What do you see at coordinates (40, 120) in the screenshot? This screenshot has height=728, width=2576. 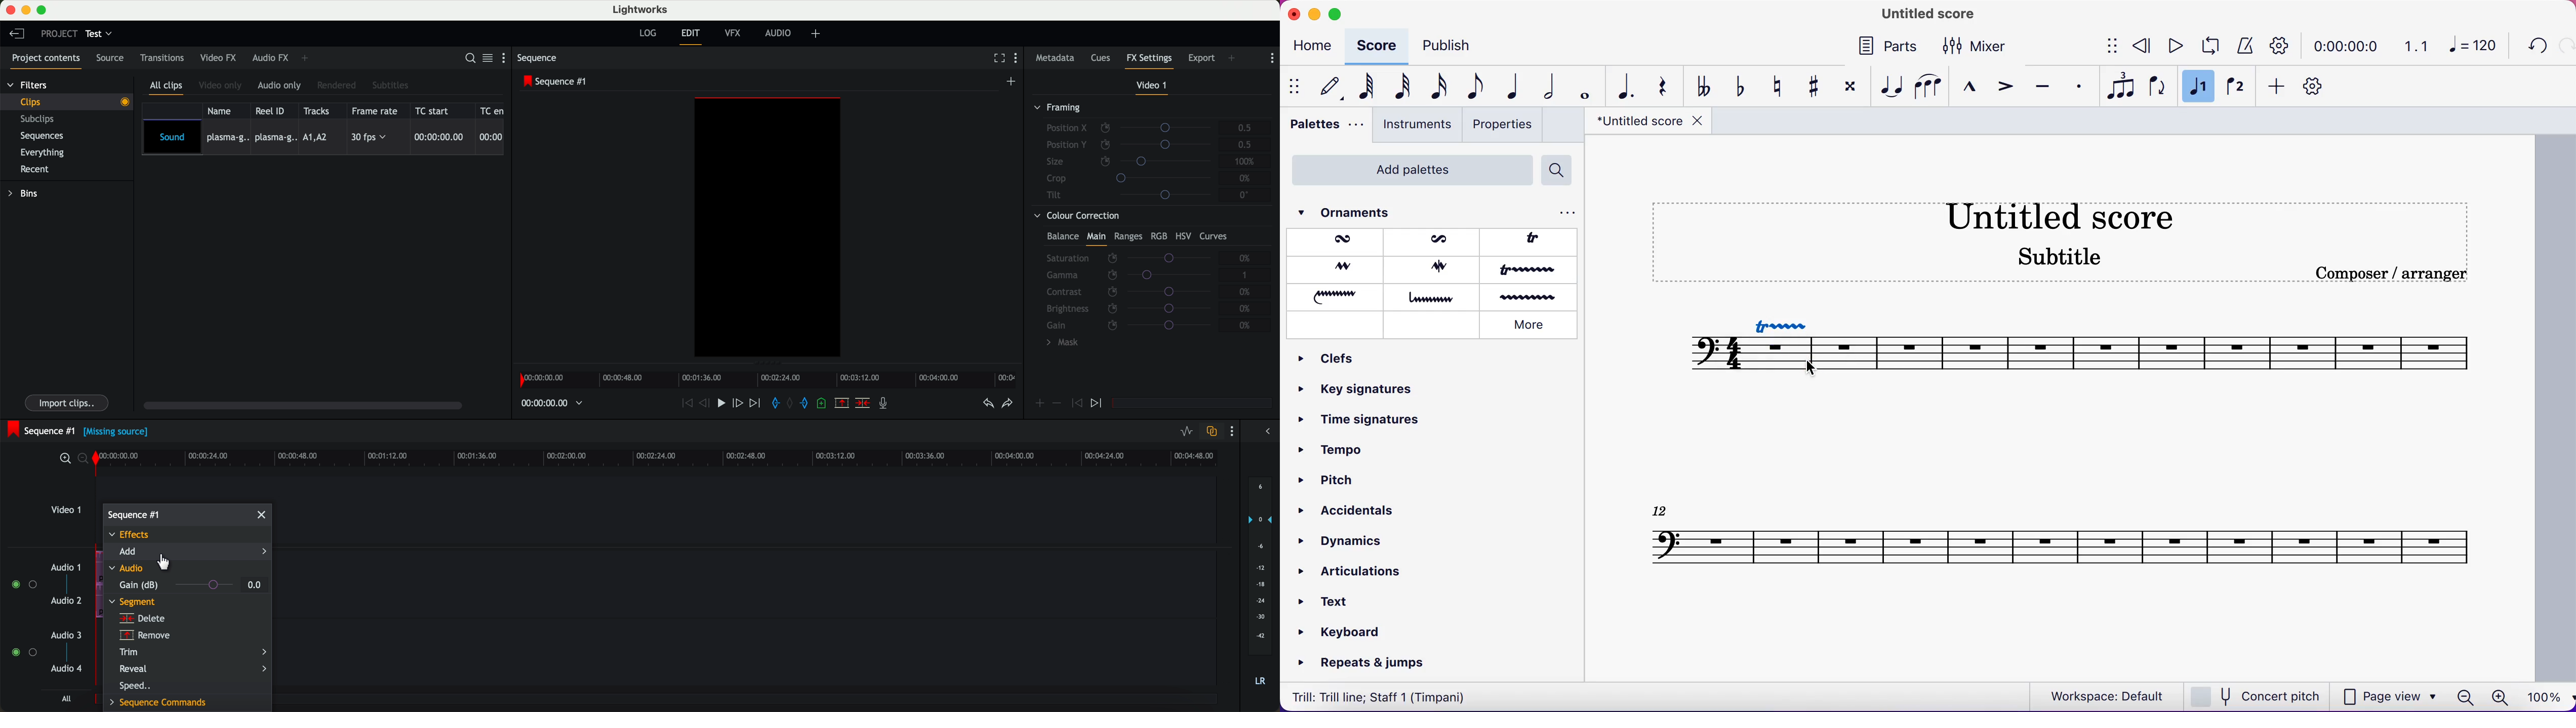 I see `subclips` at bounding box center [40, 120].